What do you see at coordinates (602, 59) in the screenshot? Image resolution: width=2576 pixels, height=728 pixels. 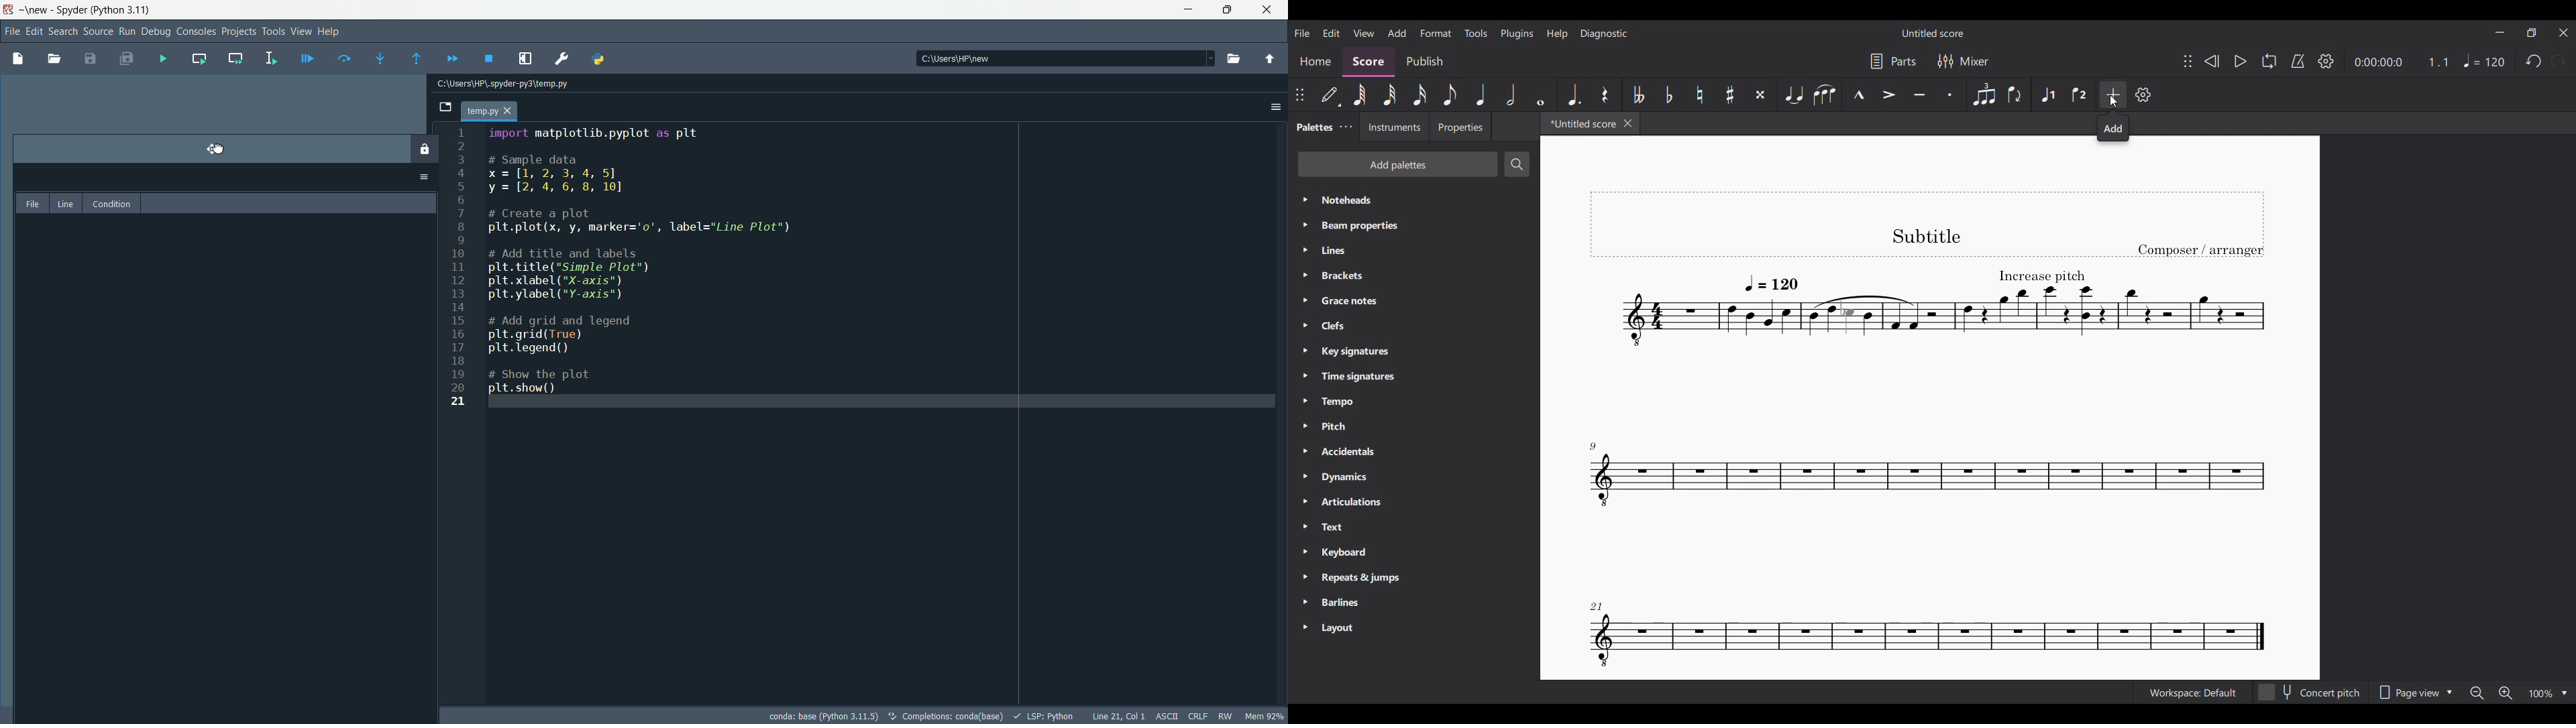 I see `python path manager` at bounding box center [602, 59].